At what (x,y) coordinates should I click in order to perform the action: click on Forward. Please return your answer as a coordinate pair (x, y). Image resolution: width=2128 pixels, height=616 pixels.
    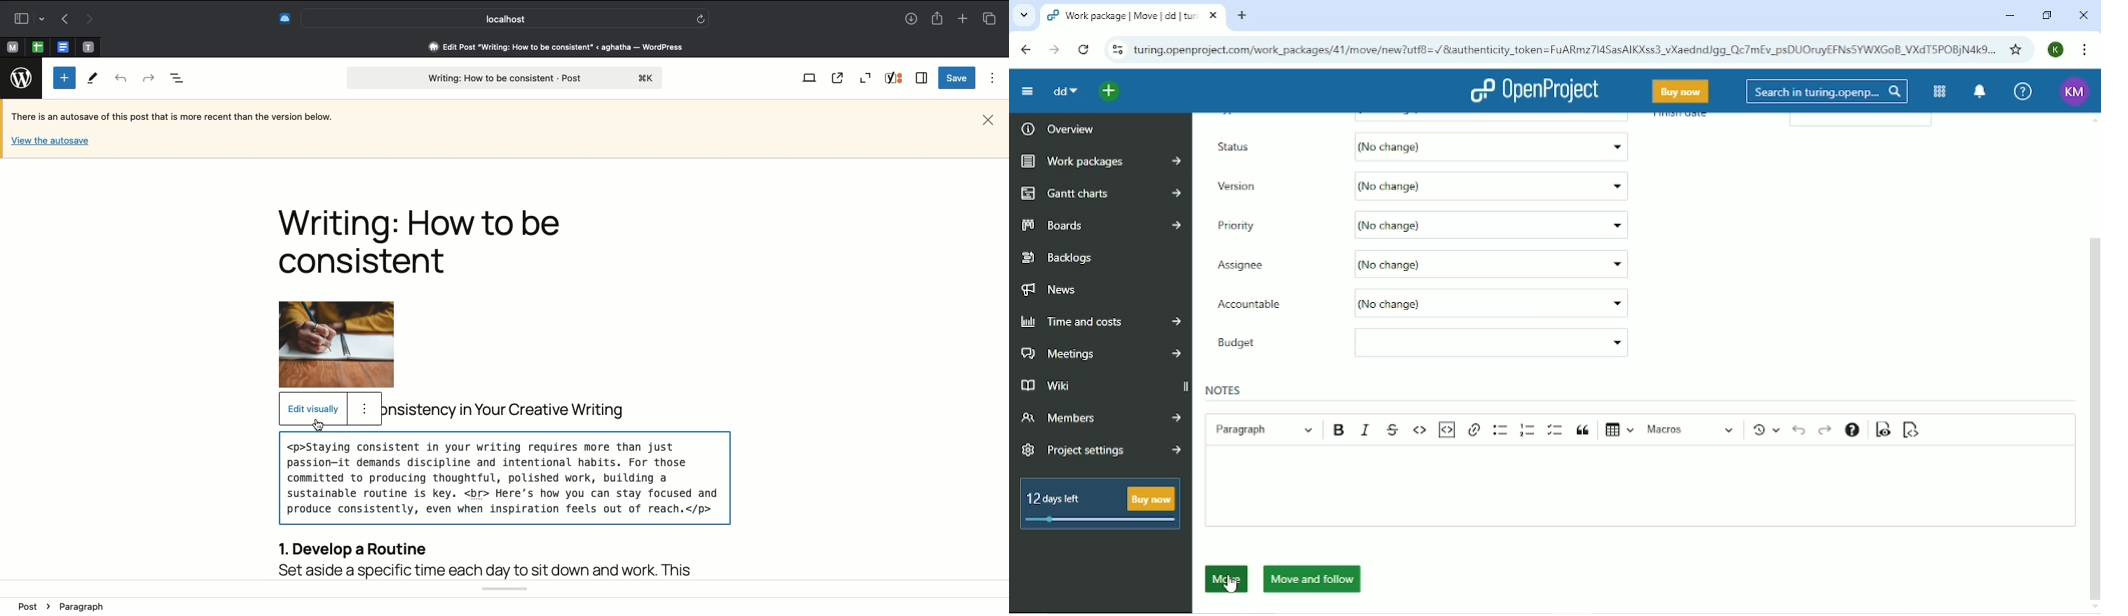
    Looking at the image, I should click on (1054, 50).